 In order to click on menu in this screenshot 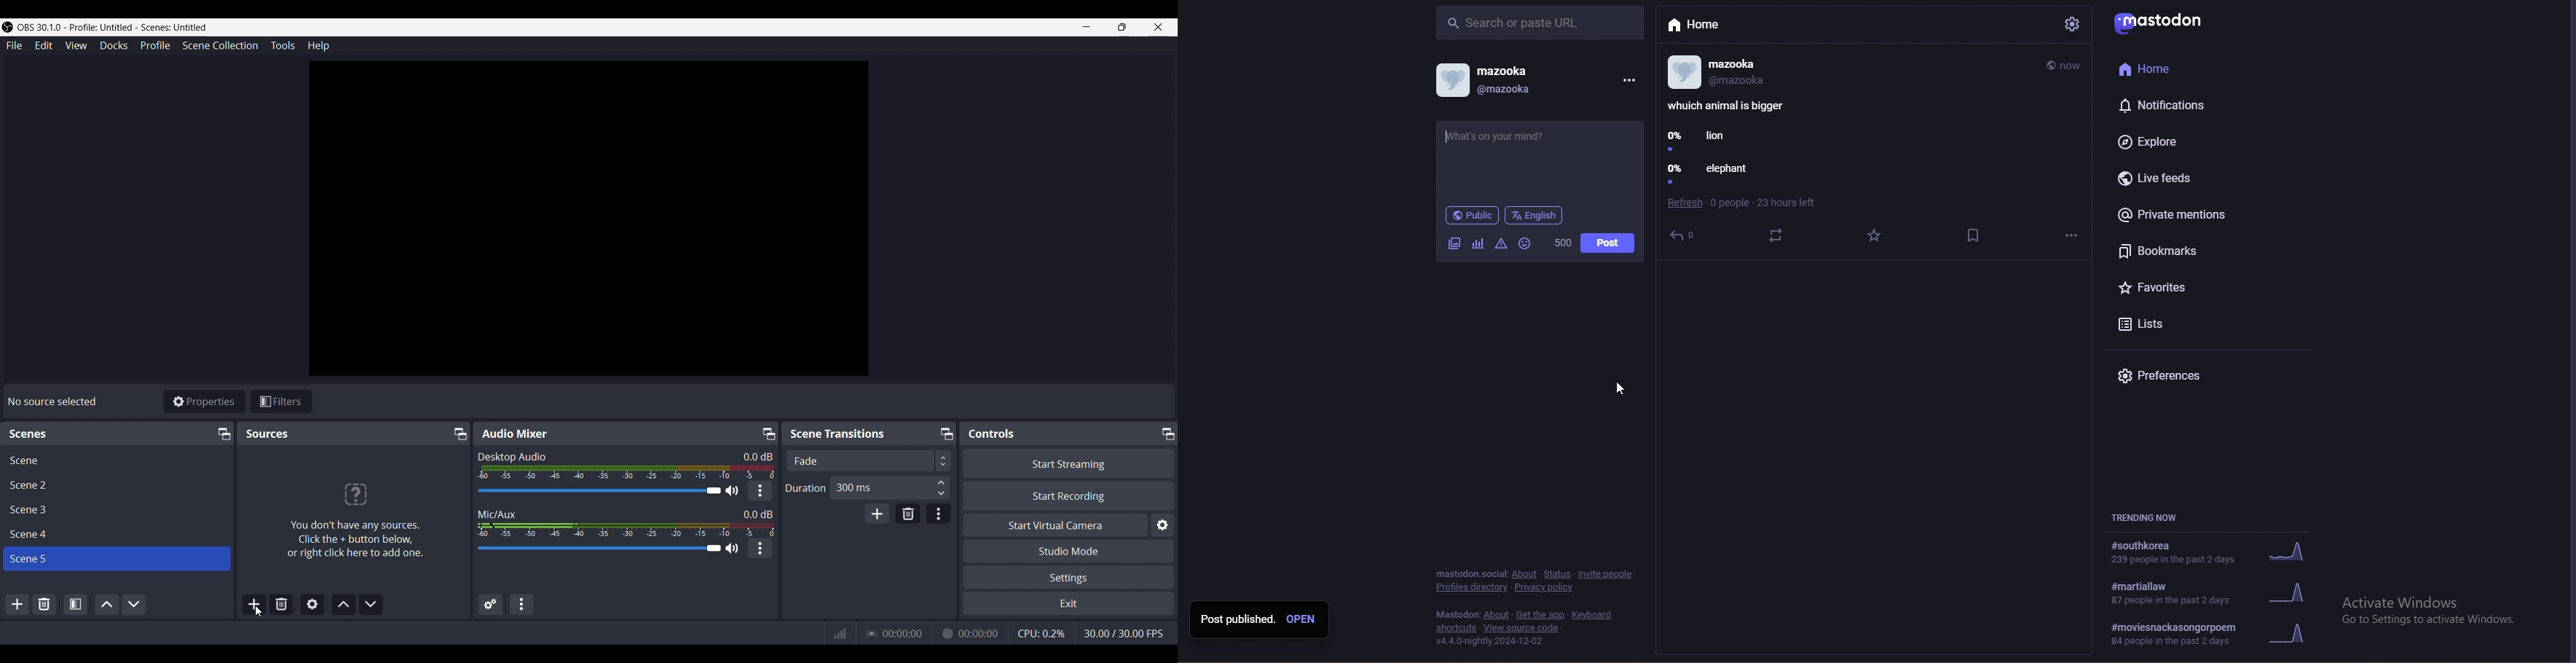, I will do `click(1628, 79)`.